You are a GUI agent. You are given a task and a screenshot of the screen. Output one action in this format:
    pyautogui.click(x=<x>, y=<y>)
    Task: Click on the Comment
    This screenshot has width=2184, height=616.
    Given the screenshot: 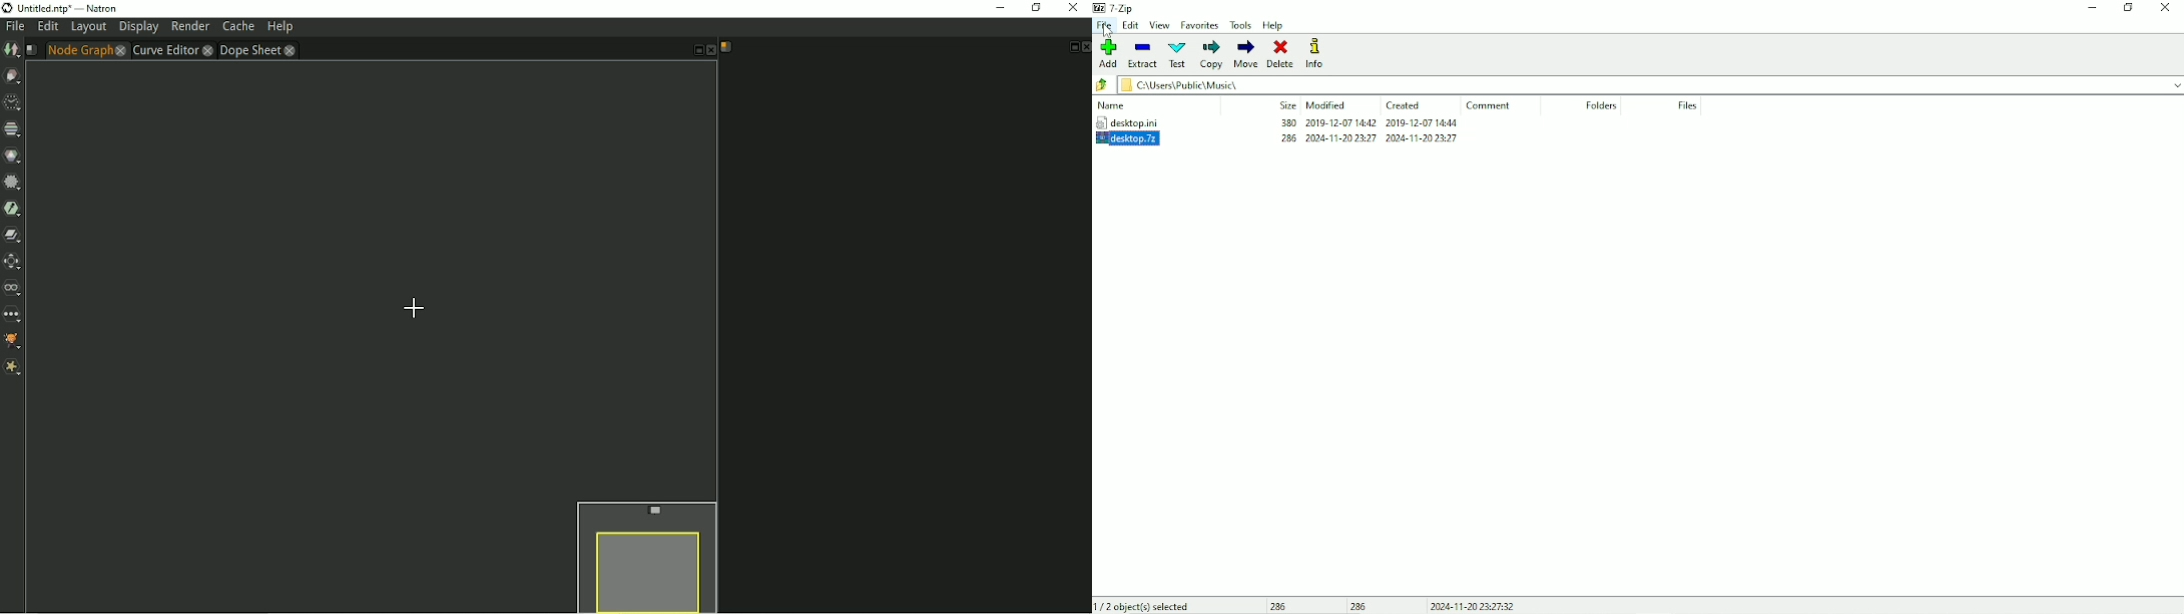 What is the action you would take?
    pyautogui.click(x=1490, y=105)
    